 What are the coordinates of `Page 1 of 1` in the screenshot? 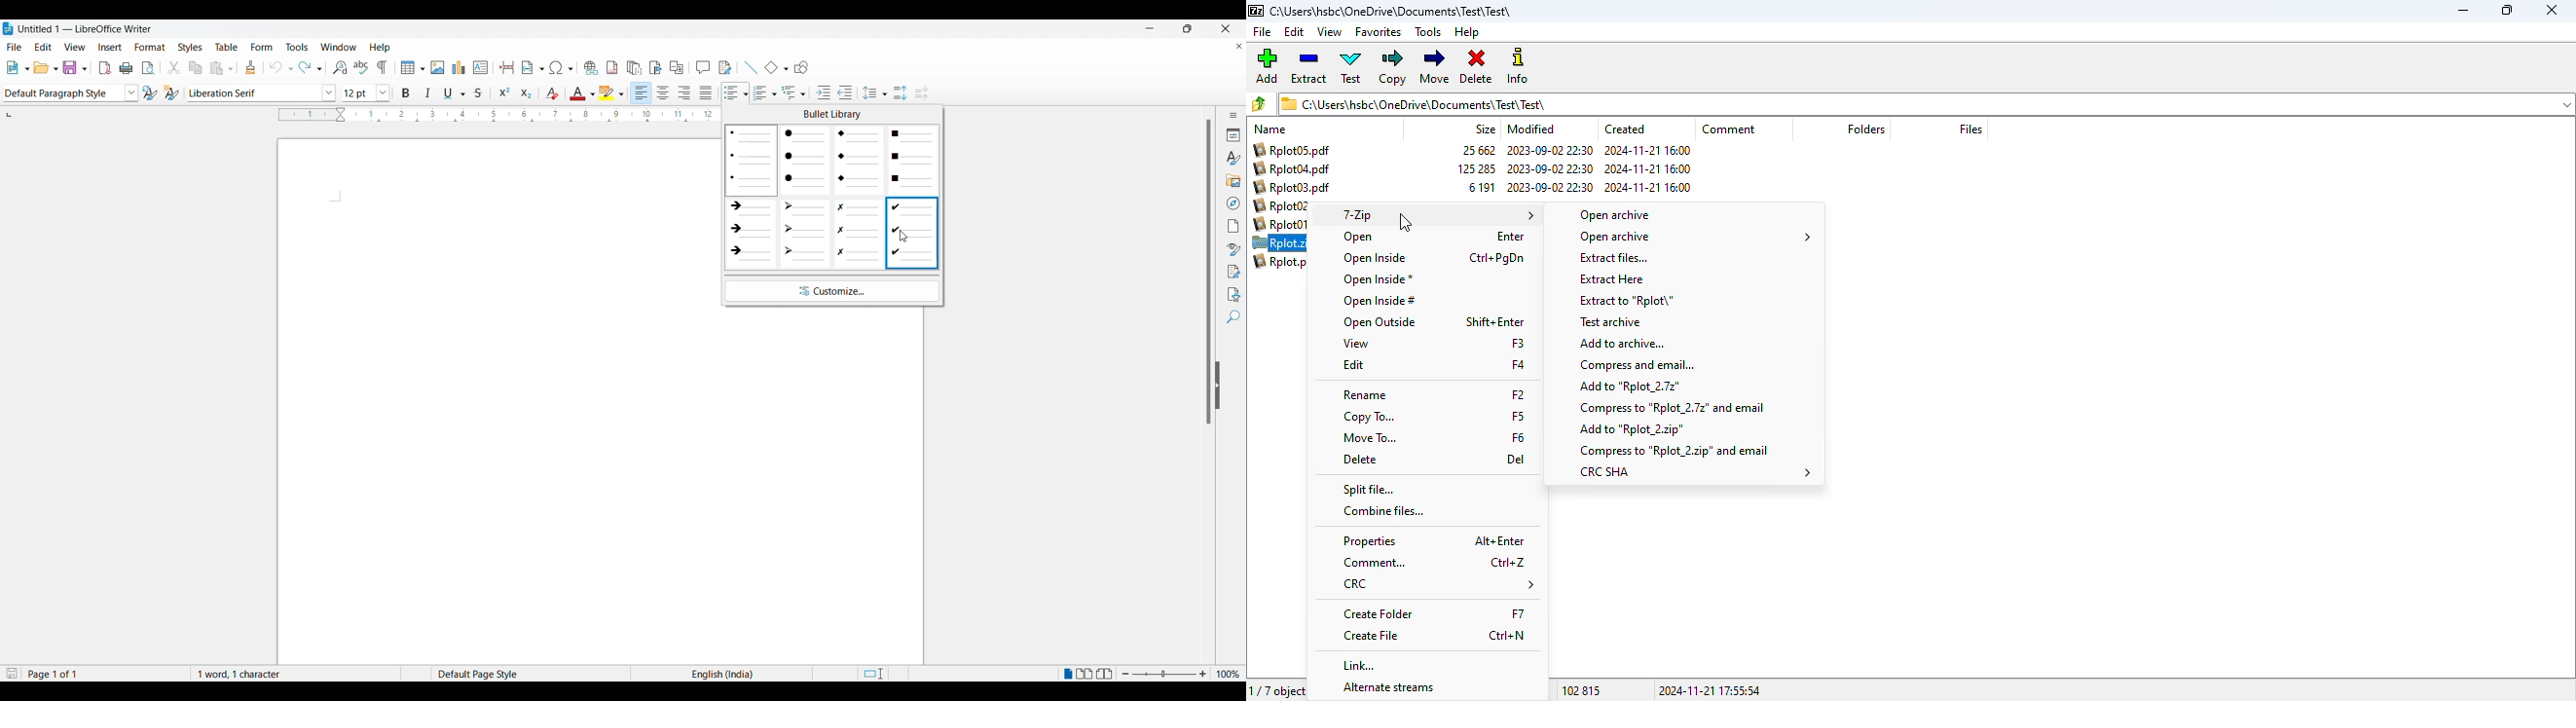 It's located at (53, 672).